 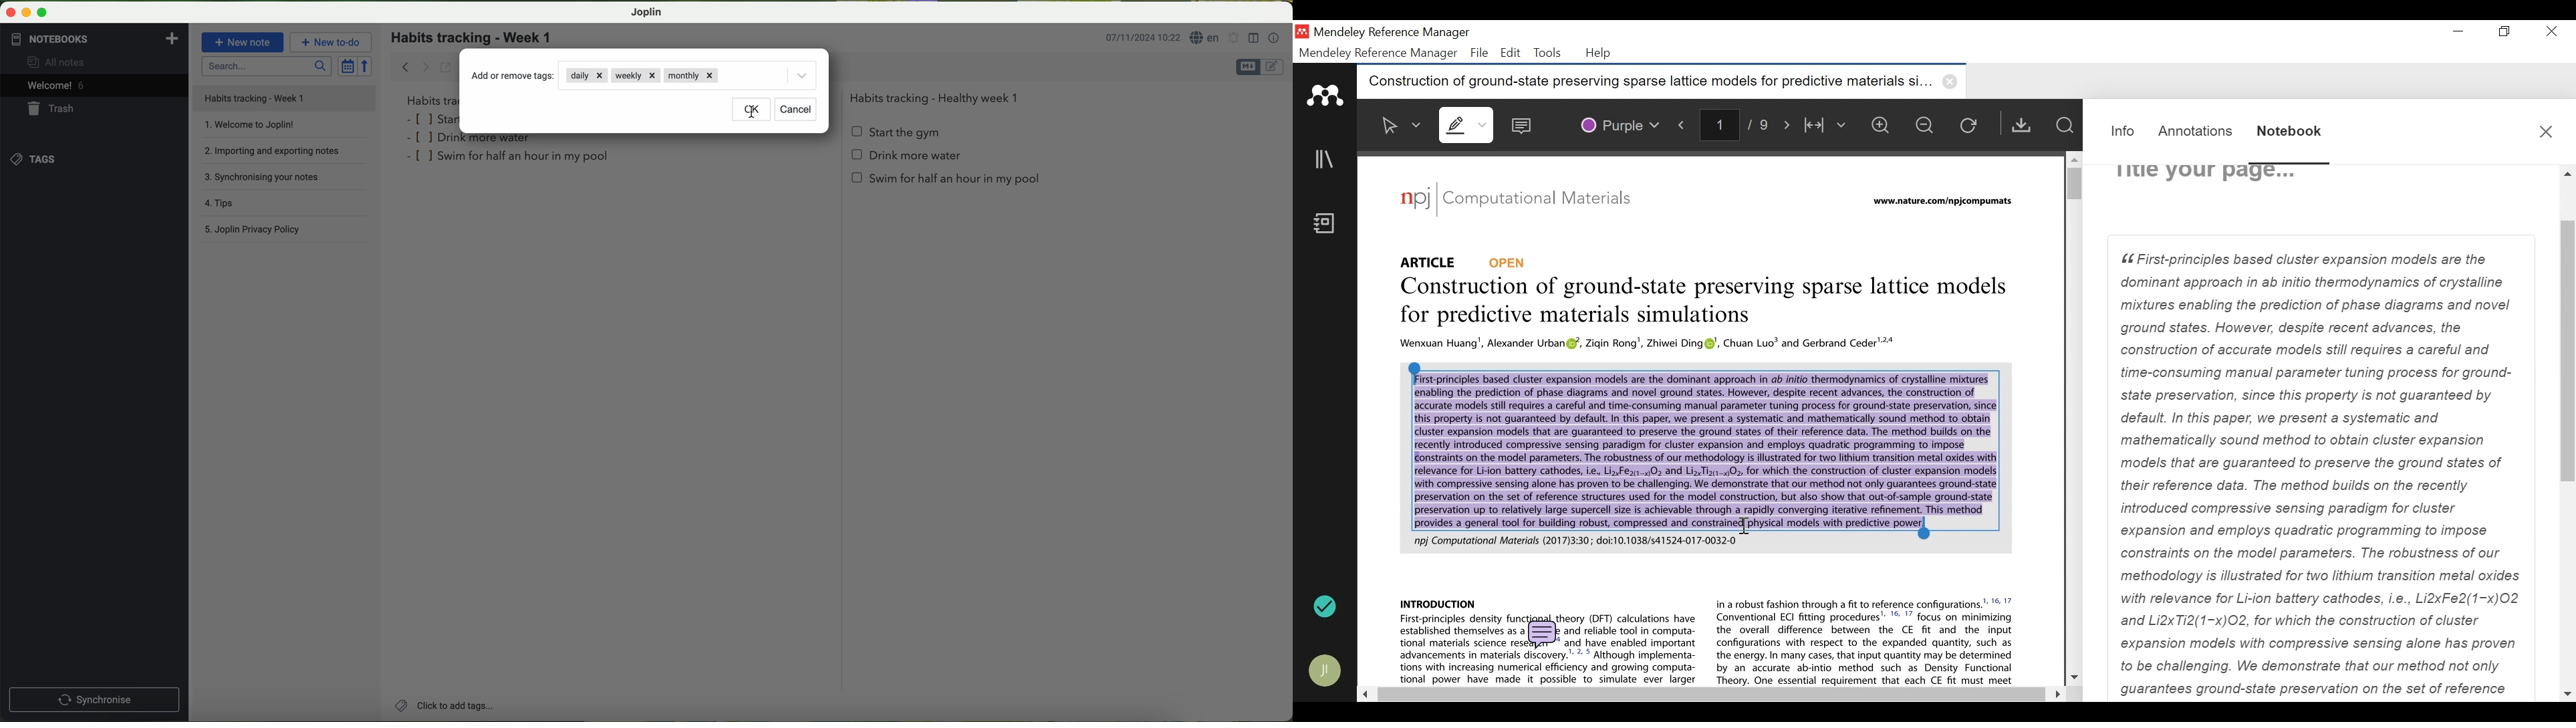 What do you see at coordinates (1415, 198) in the screenshot?
I see `logo` at bounding box center [1415, 198].